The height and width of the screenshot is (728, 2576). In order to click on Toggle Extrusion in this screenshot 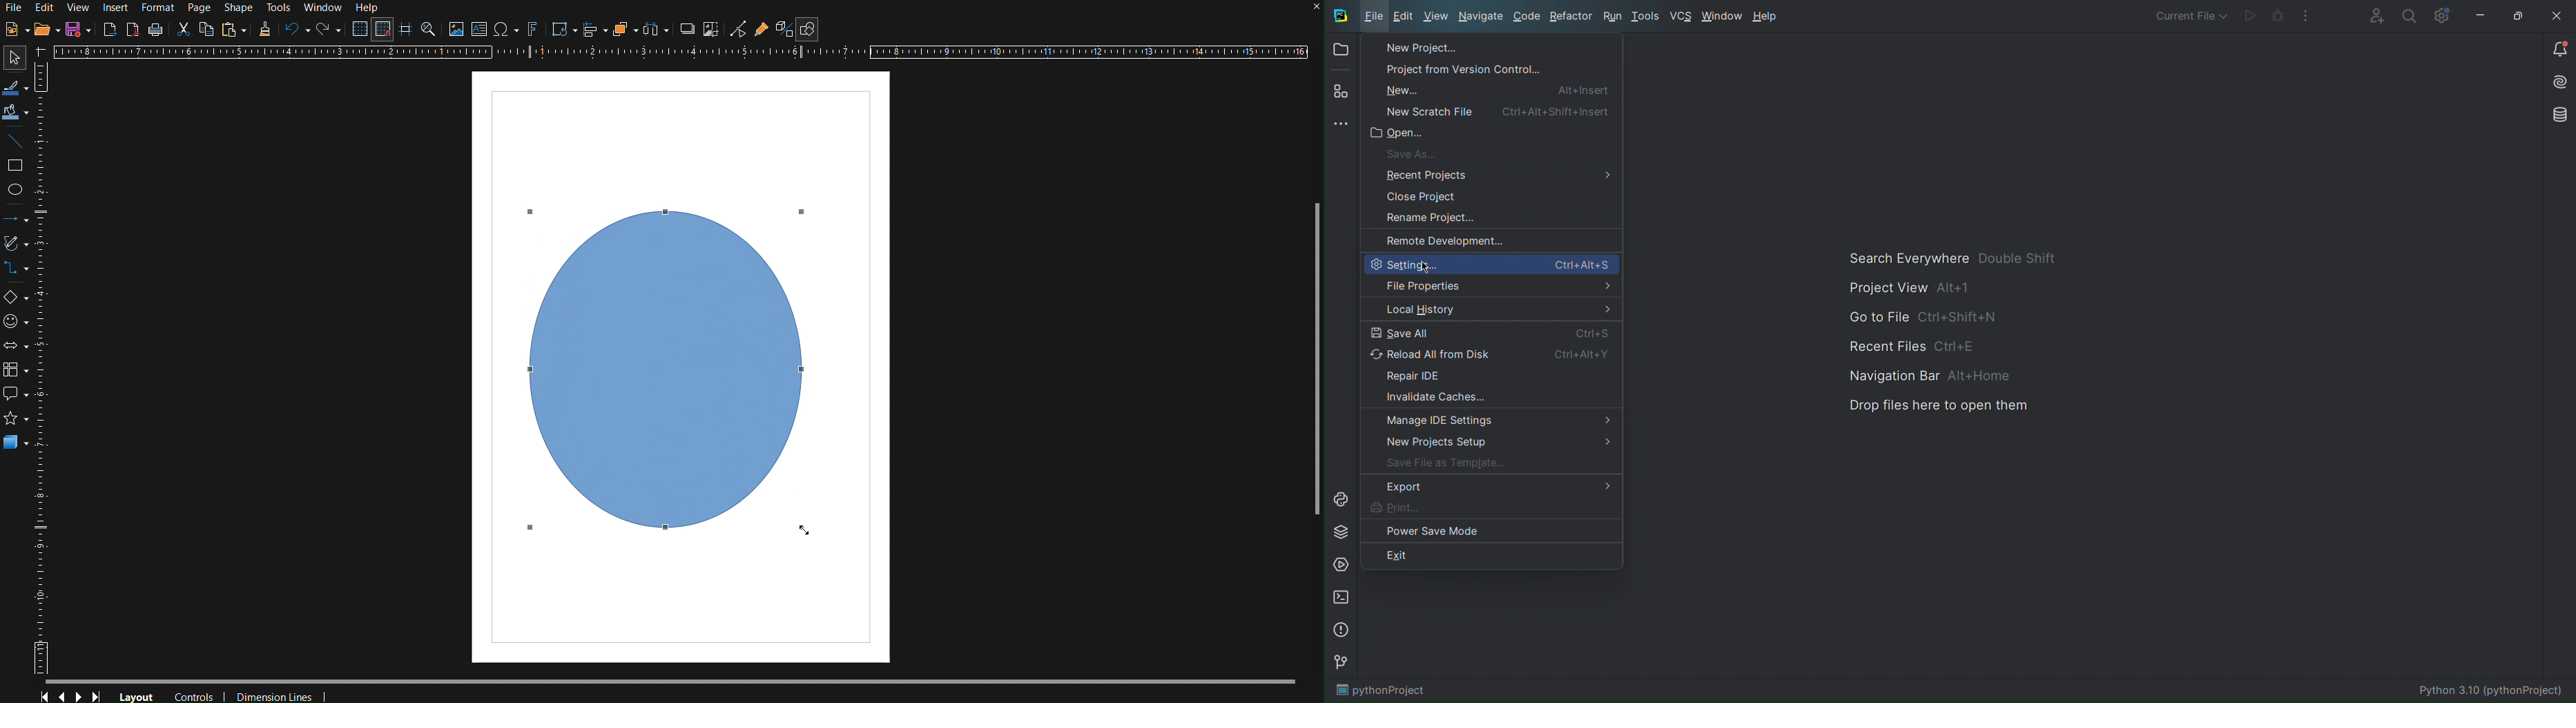, I will do `click(782, 31)`.